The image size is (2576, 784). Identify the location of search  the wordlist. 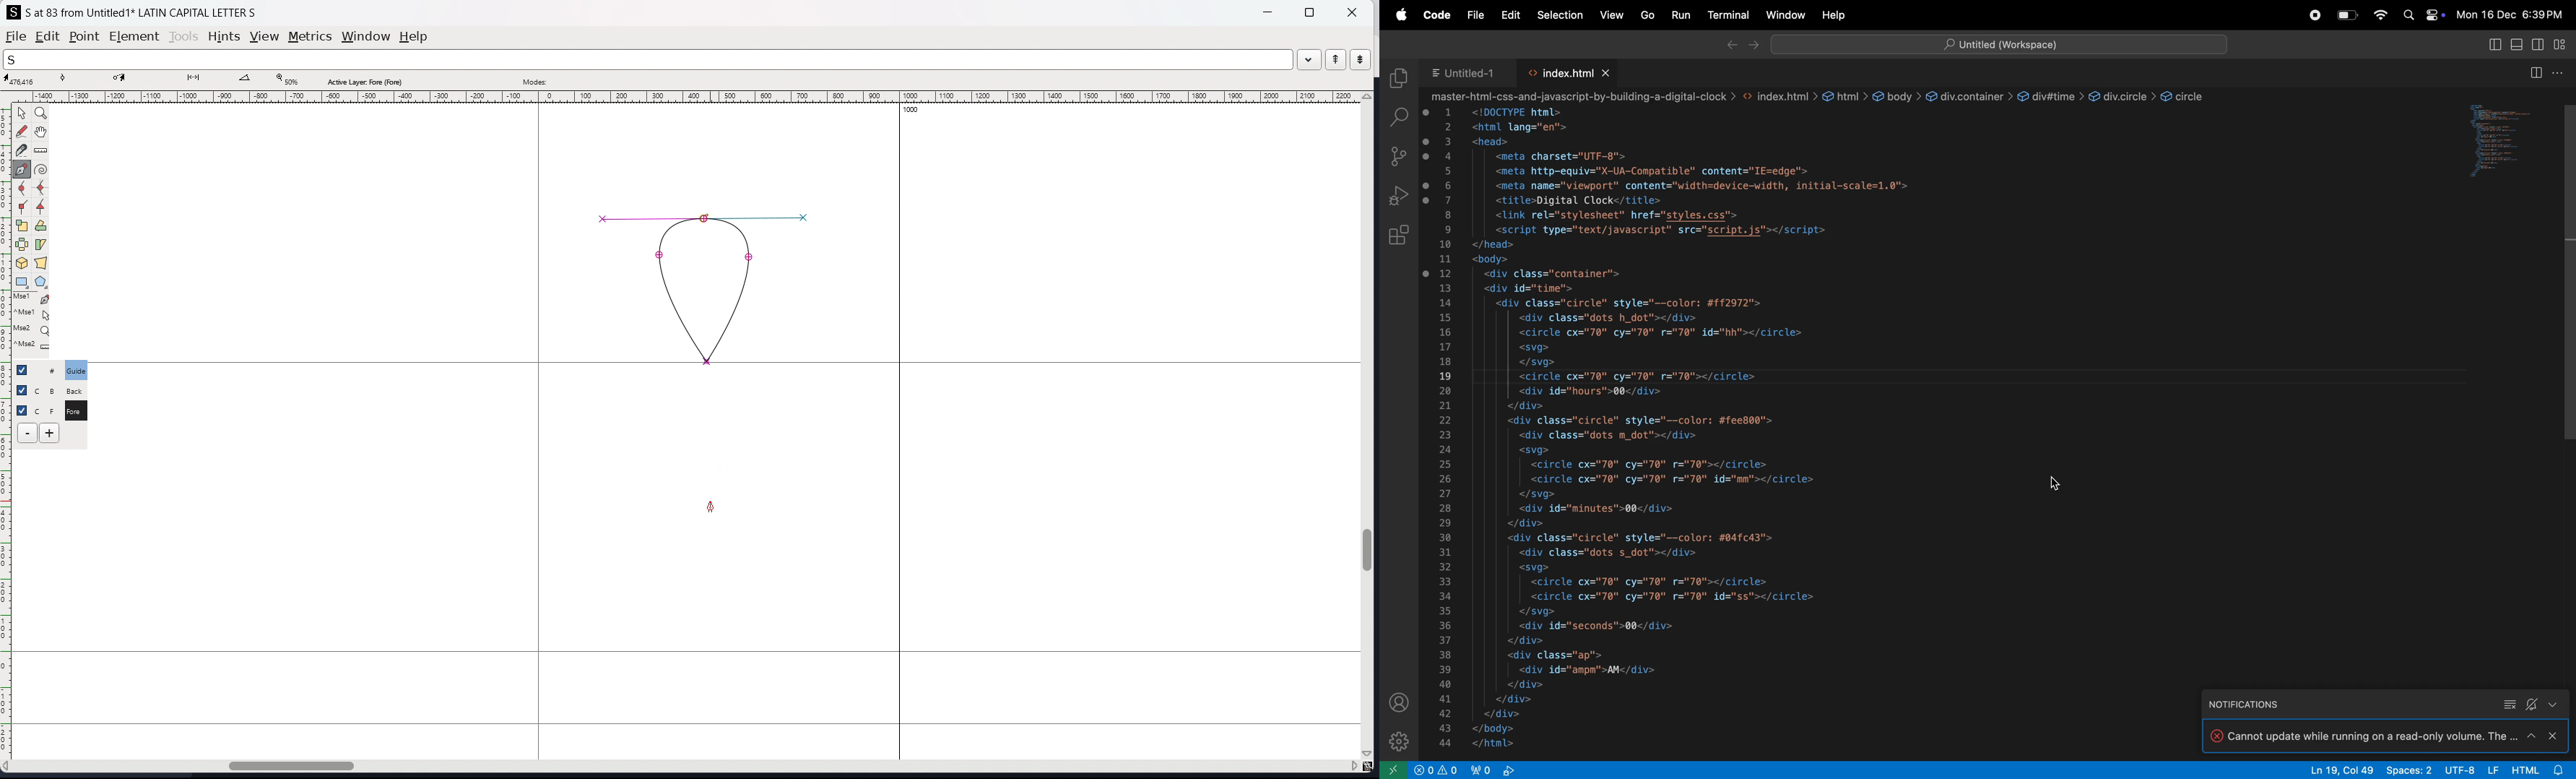
(648, 59).